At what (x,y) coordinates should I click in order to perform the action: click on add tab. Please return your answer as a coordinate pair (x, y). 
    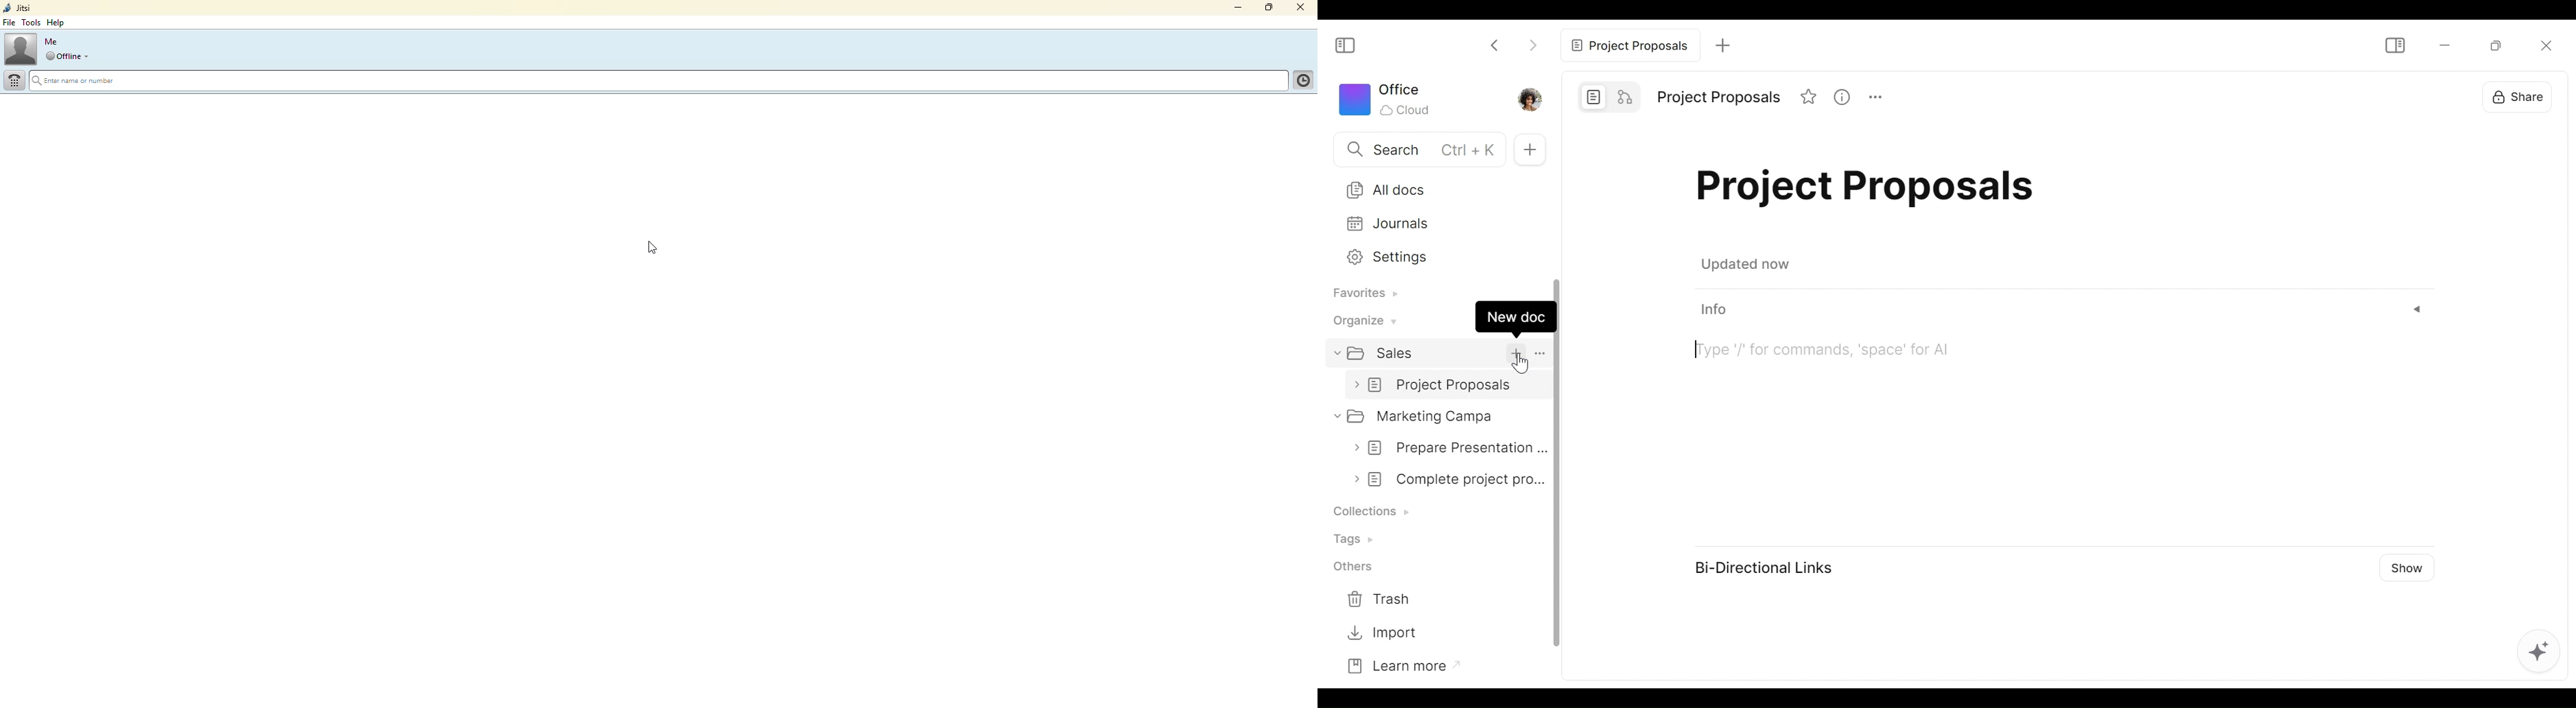
    Looking at the image, I should click on (1727, 45).